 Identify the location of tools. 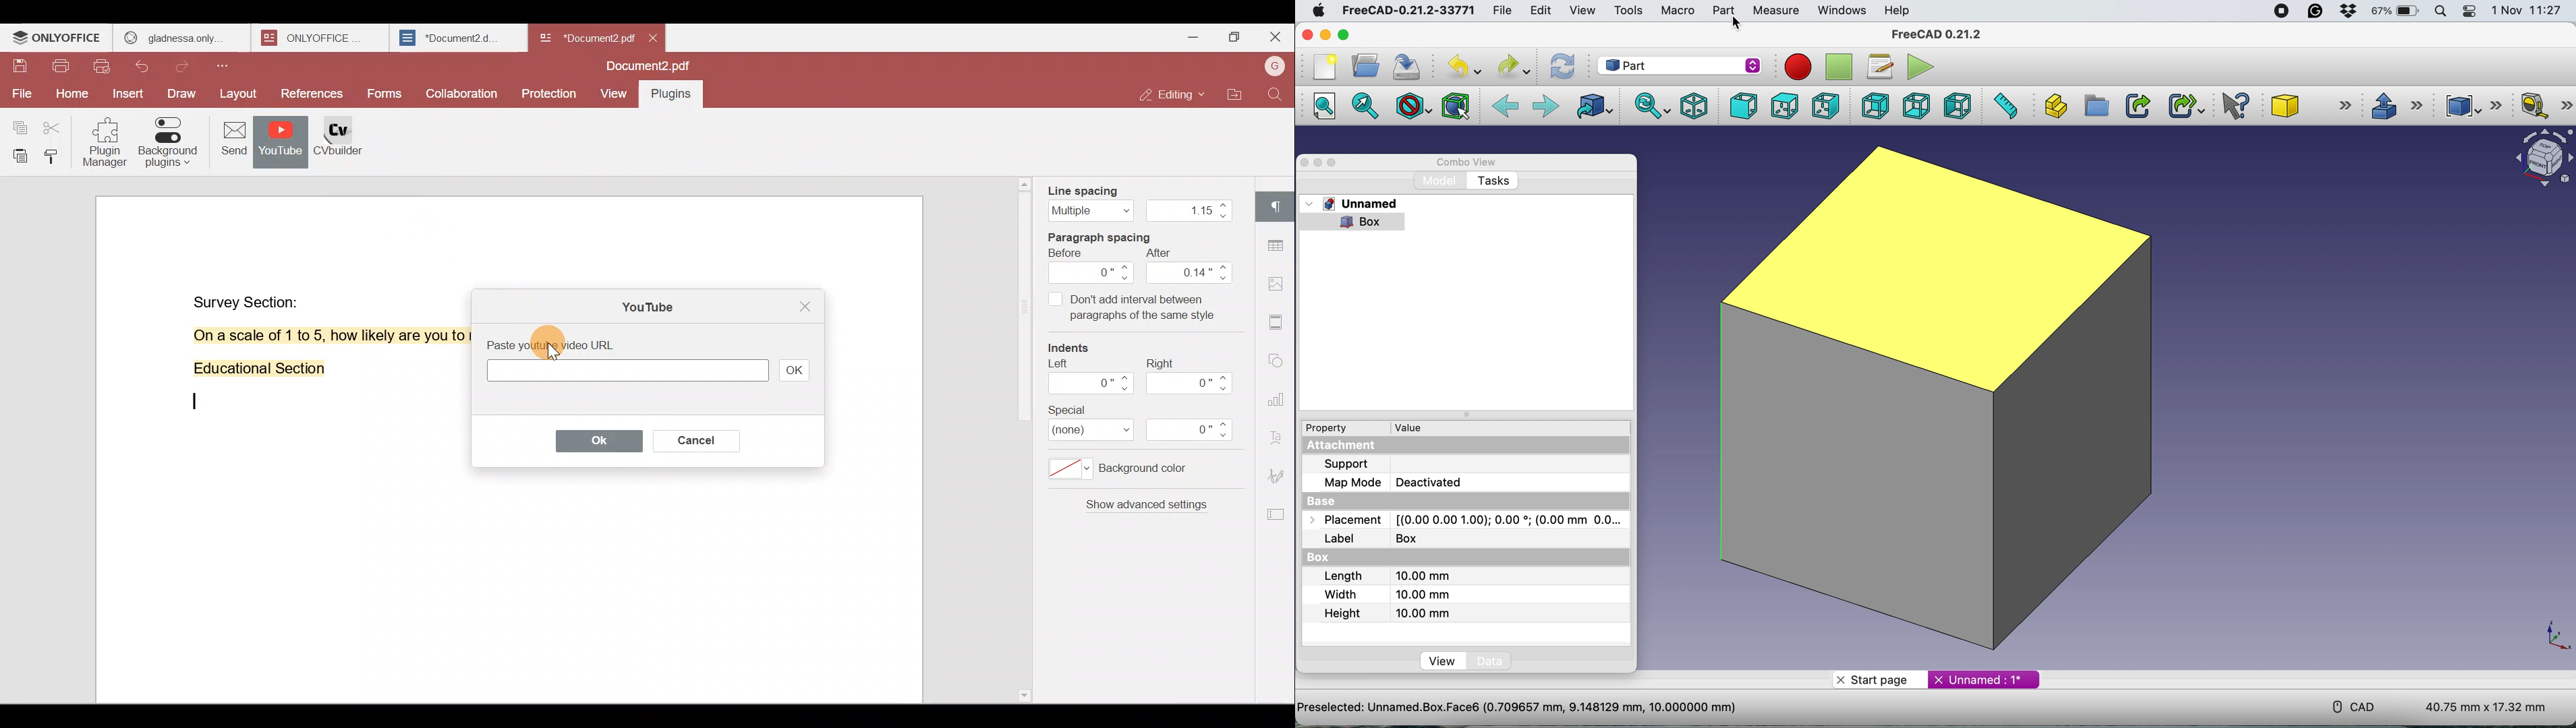
(1630, 10).